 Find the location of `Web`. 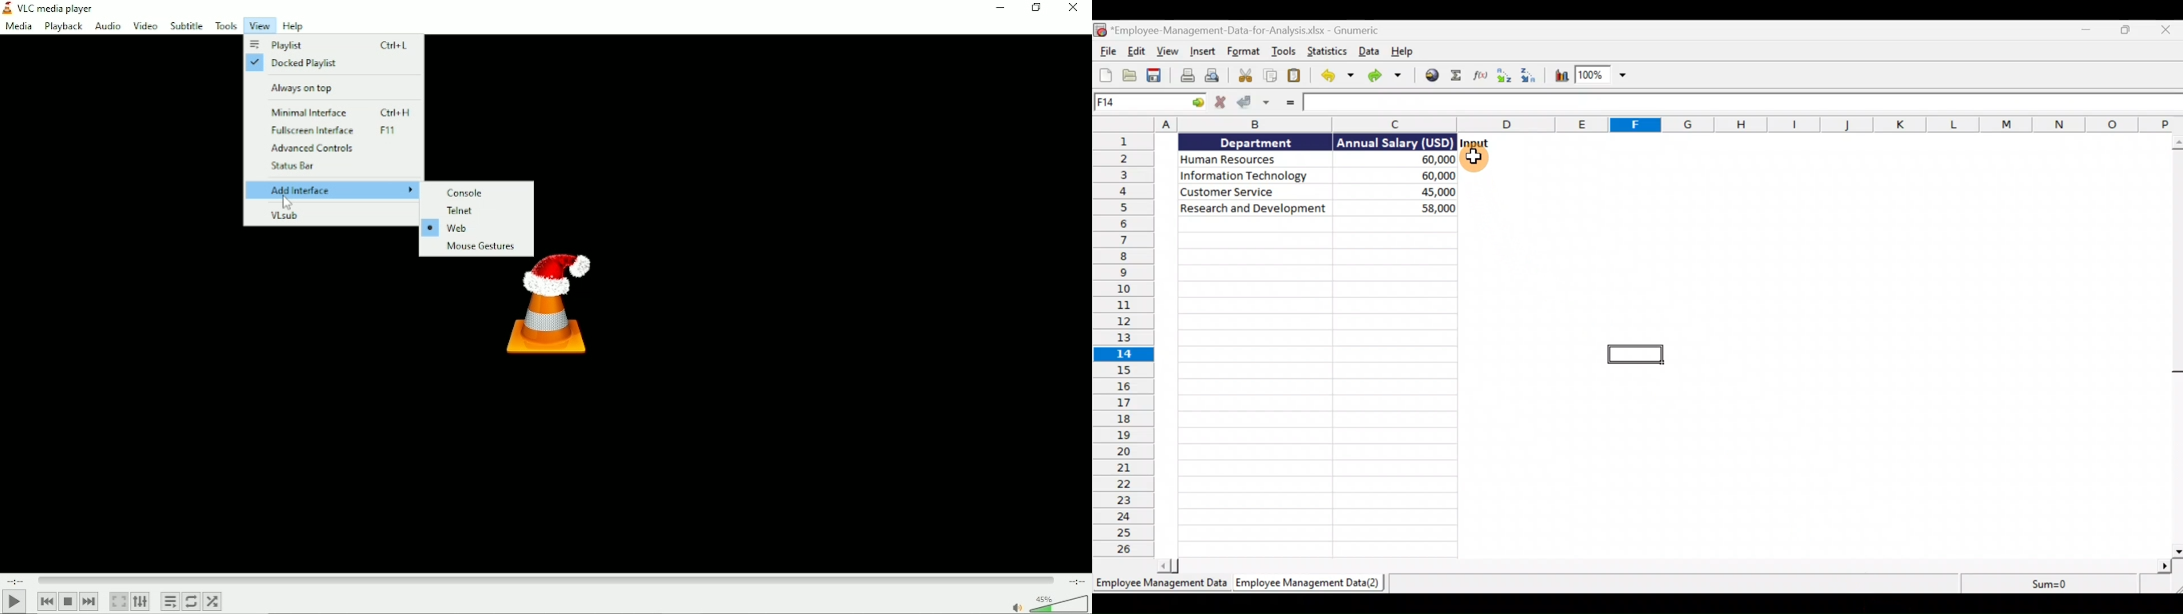

Web is located at coordinates (449, 230).